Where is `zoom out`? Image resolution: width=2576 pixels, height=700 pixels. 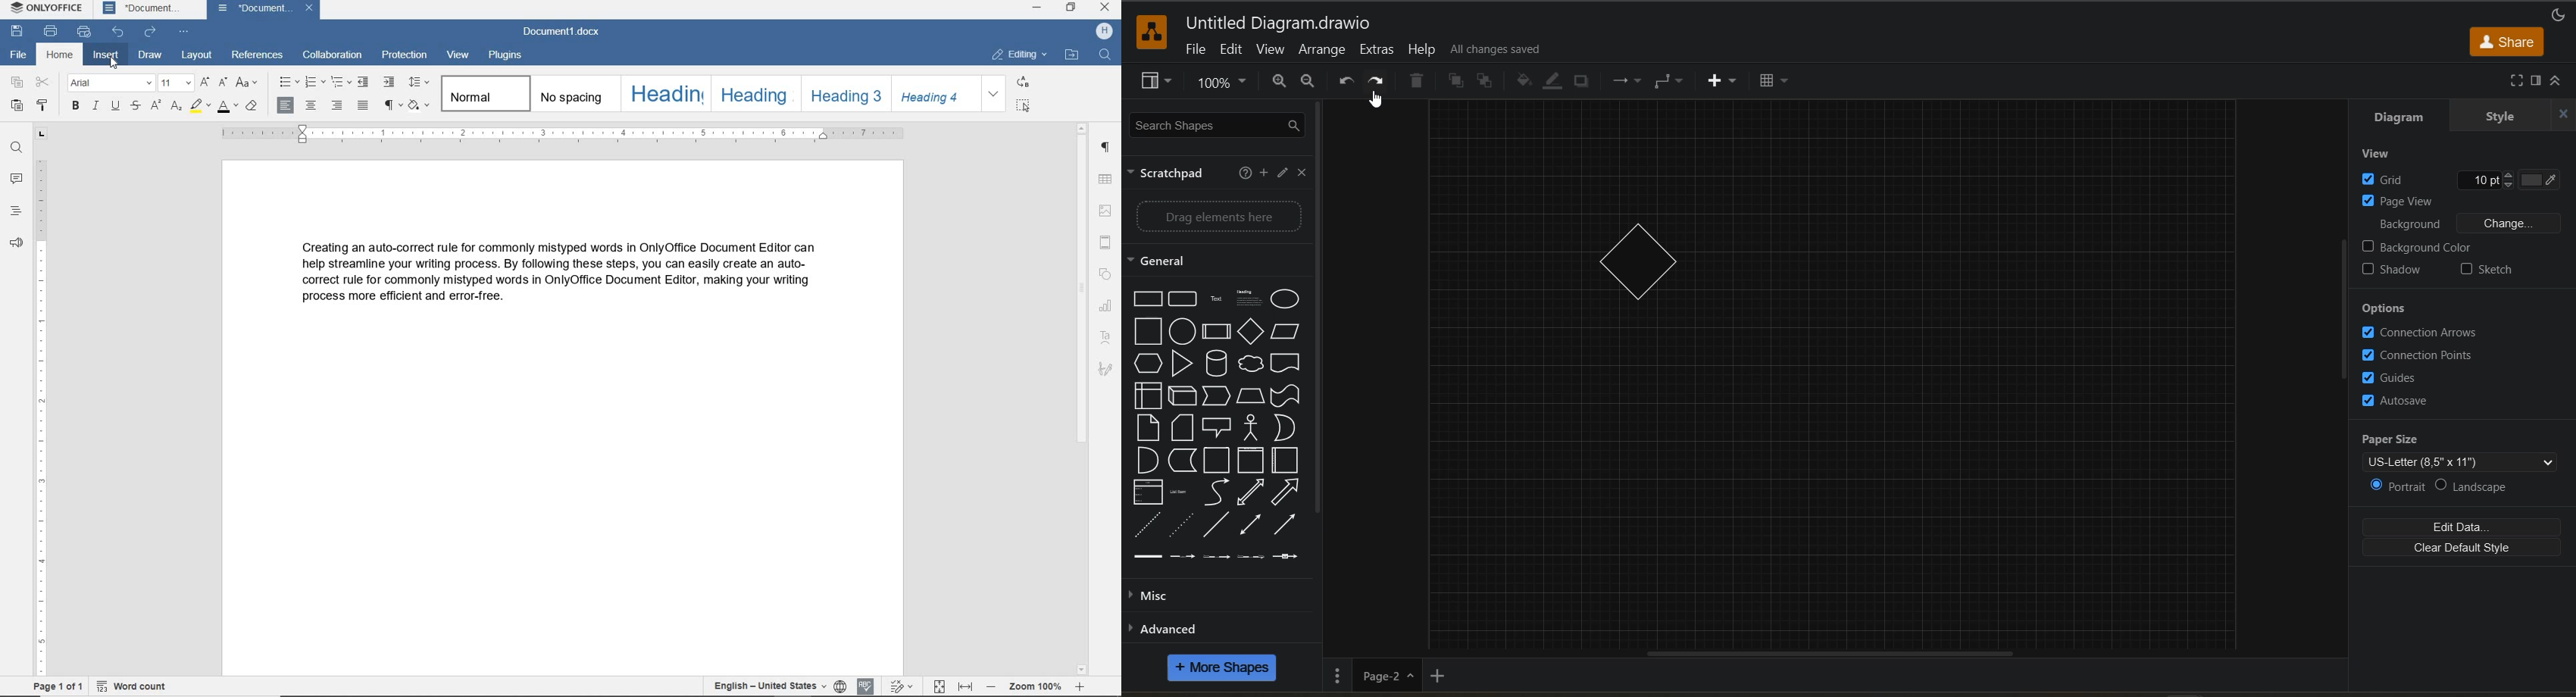
zoom out is located at coordinates (1306, 80).